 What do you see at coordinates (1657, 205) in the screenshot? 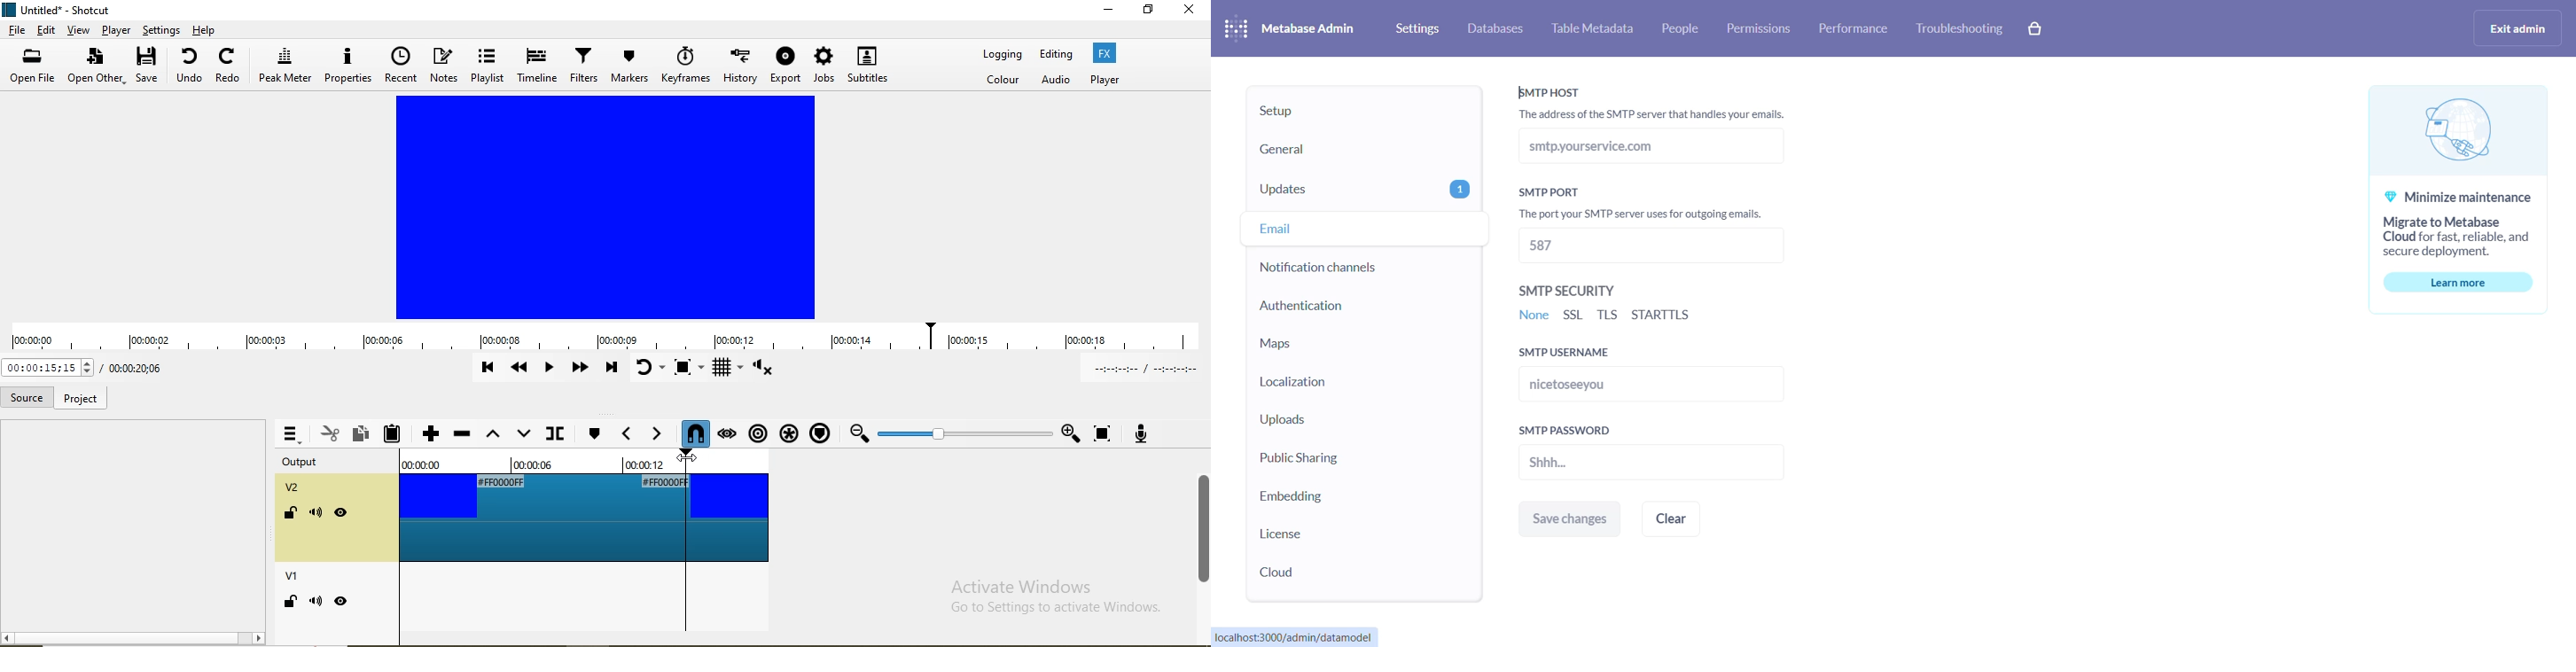
I see `SMTP PORT HEADING` at bounding box center [1657, 205].